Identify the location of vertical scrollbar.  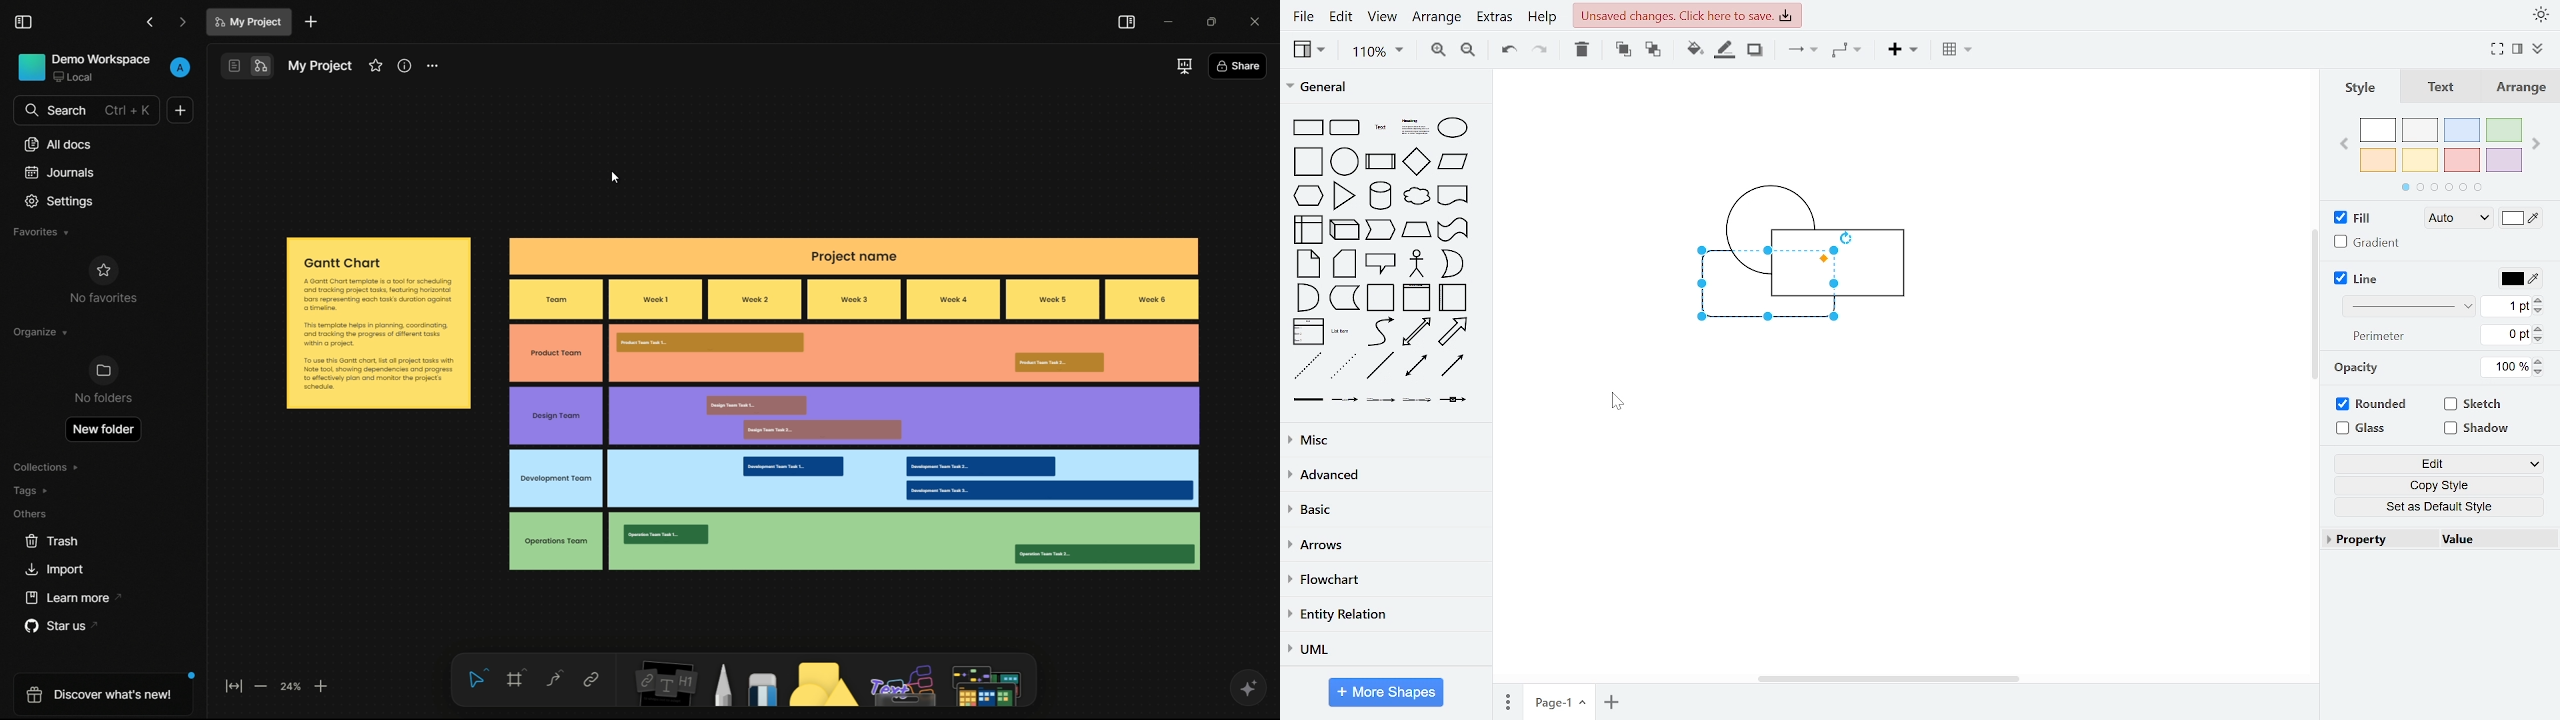
(2315, 304).